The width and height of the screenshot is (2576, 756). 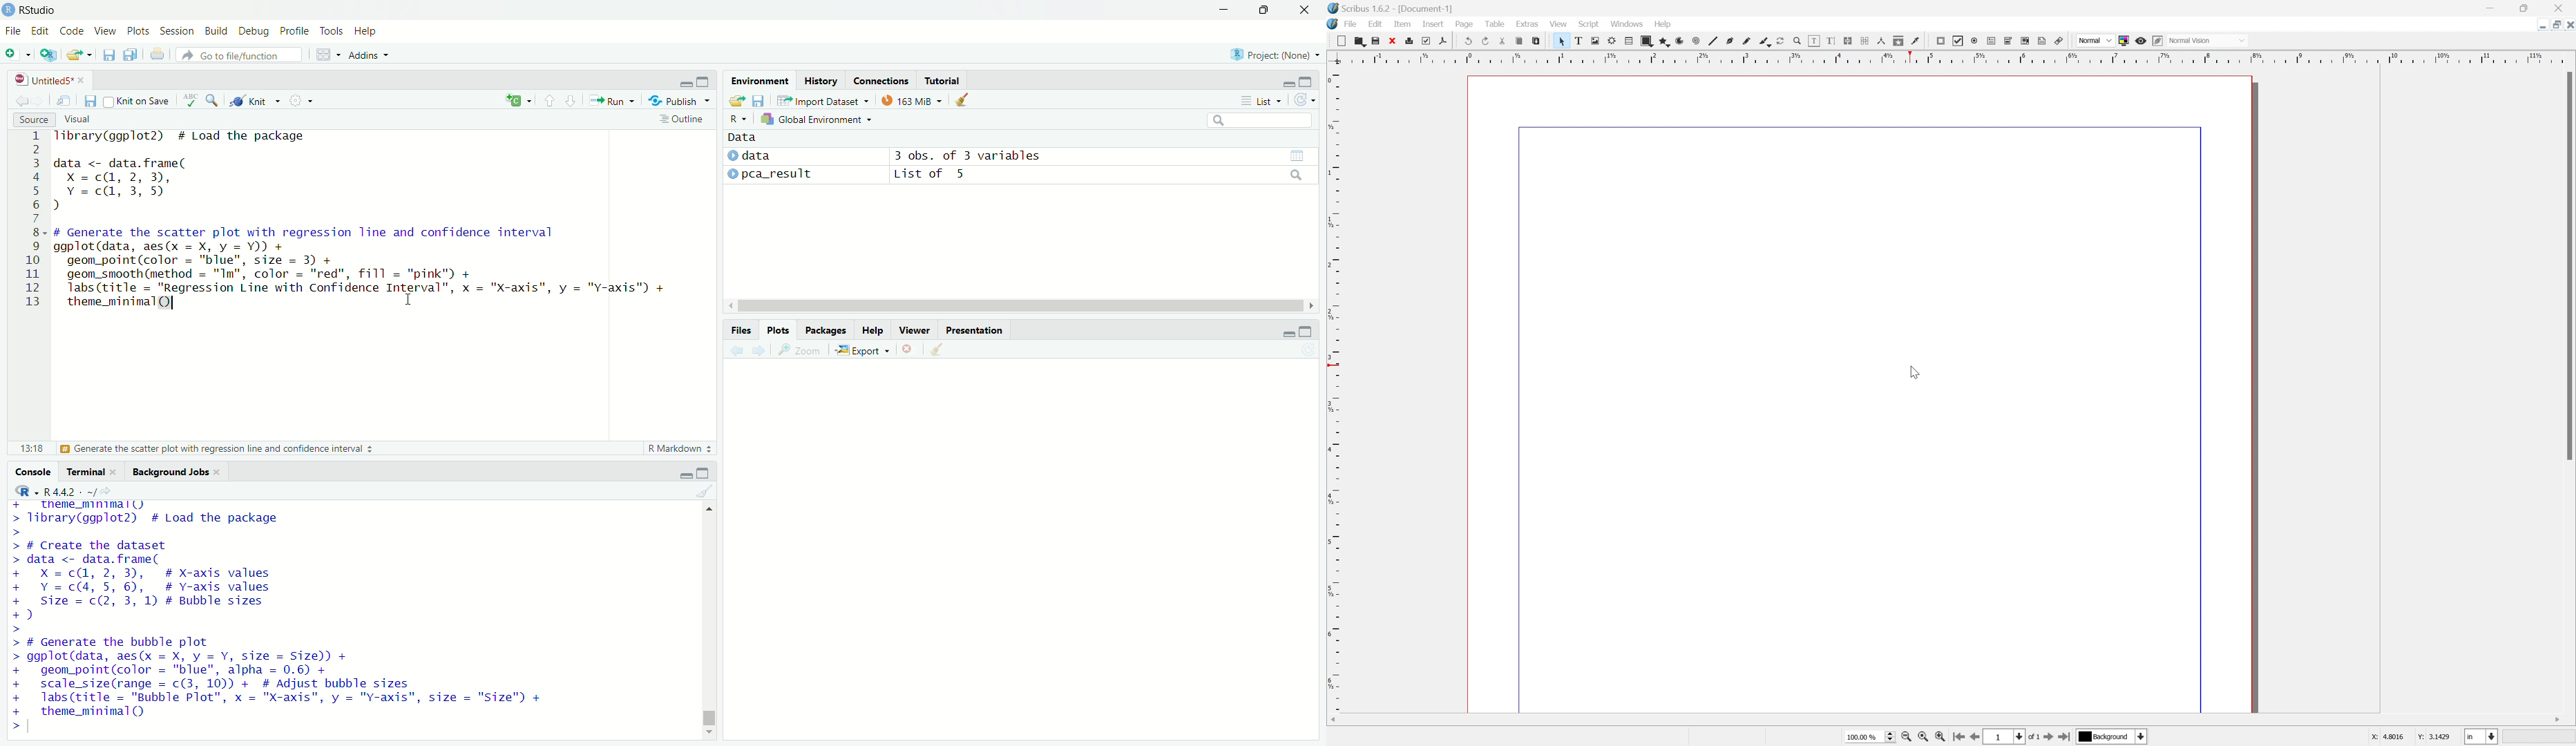 What do you see at coordinates (1414, 42) in the screenshot?
I see `print` at bounding box center [1414, 42].